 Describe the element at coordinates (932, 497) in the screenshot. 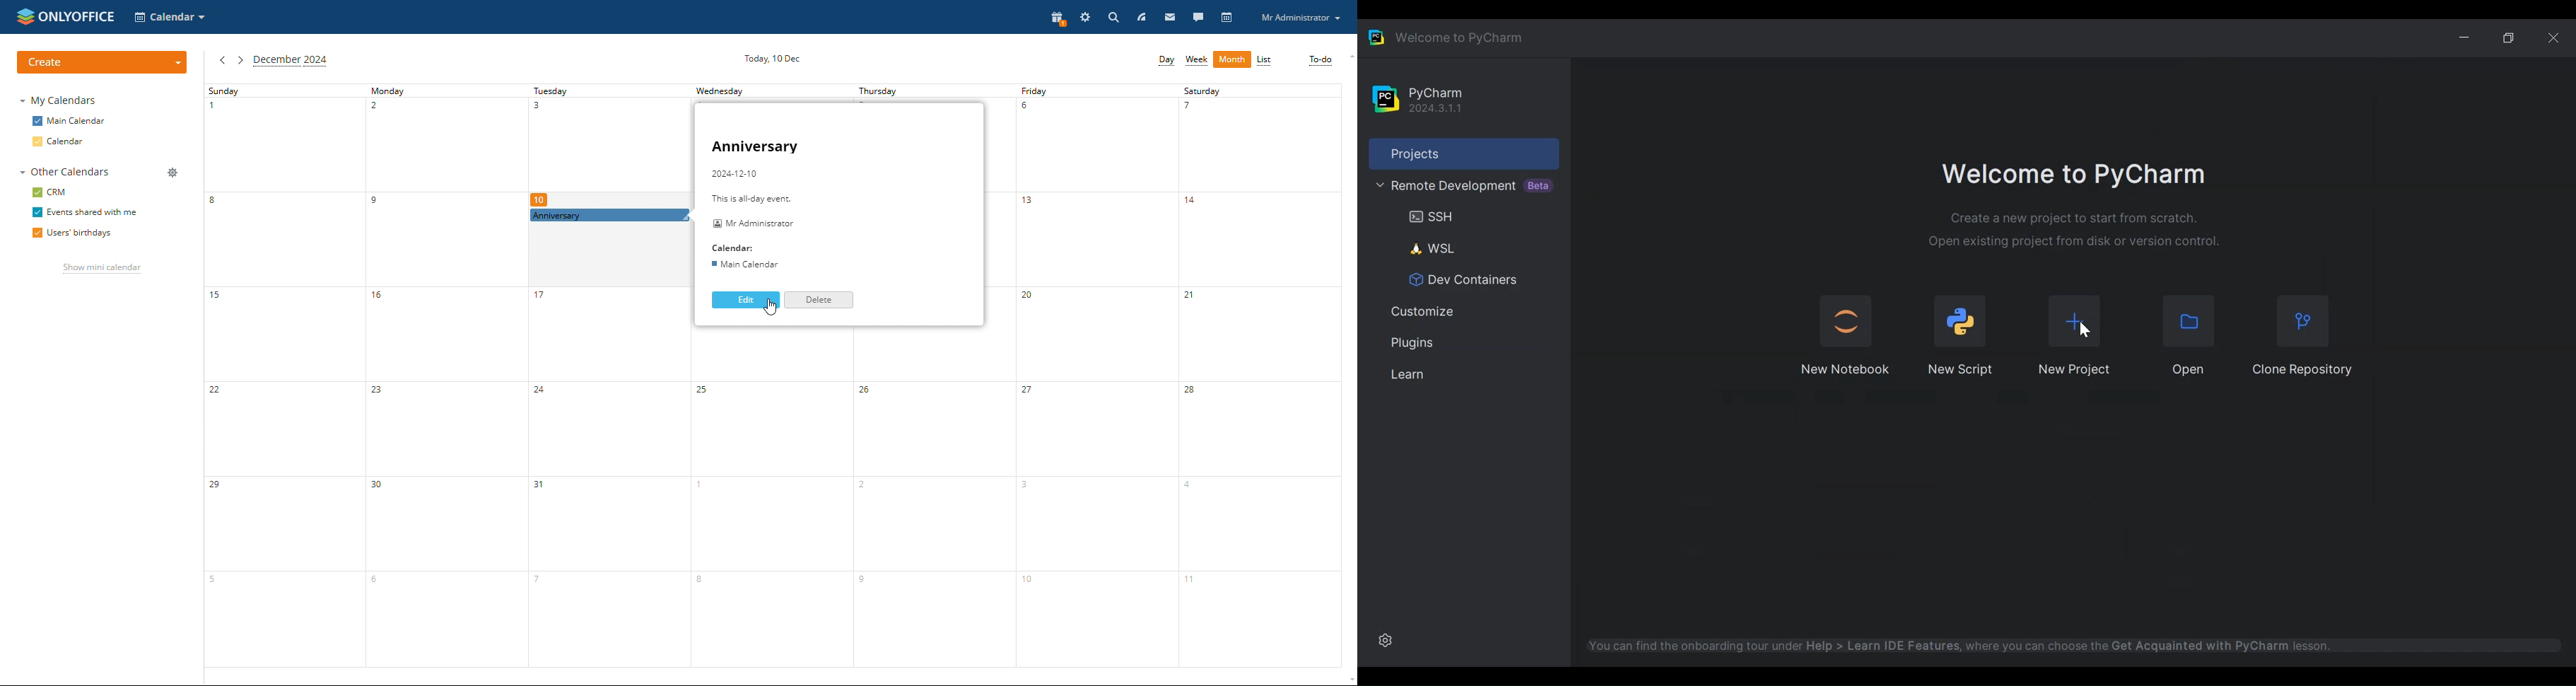

I see `thursday` at that location.